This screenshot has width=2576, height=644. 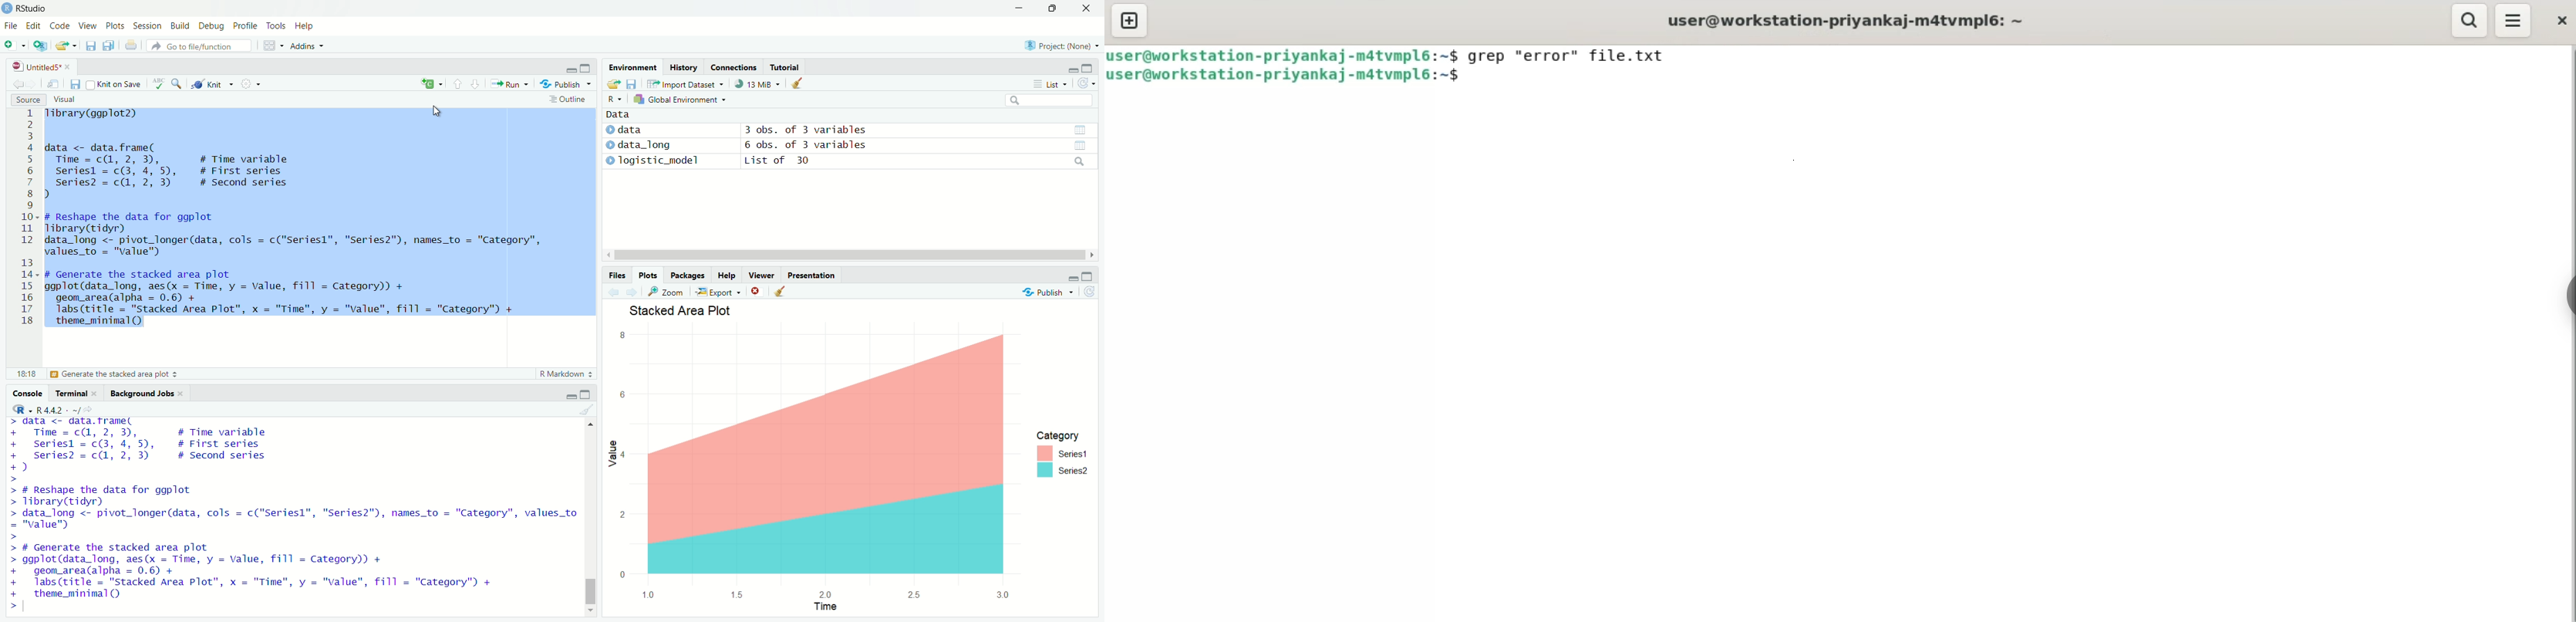 I want to click on Background Jobs, so click(x=143, y=394).